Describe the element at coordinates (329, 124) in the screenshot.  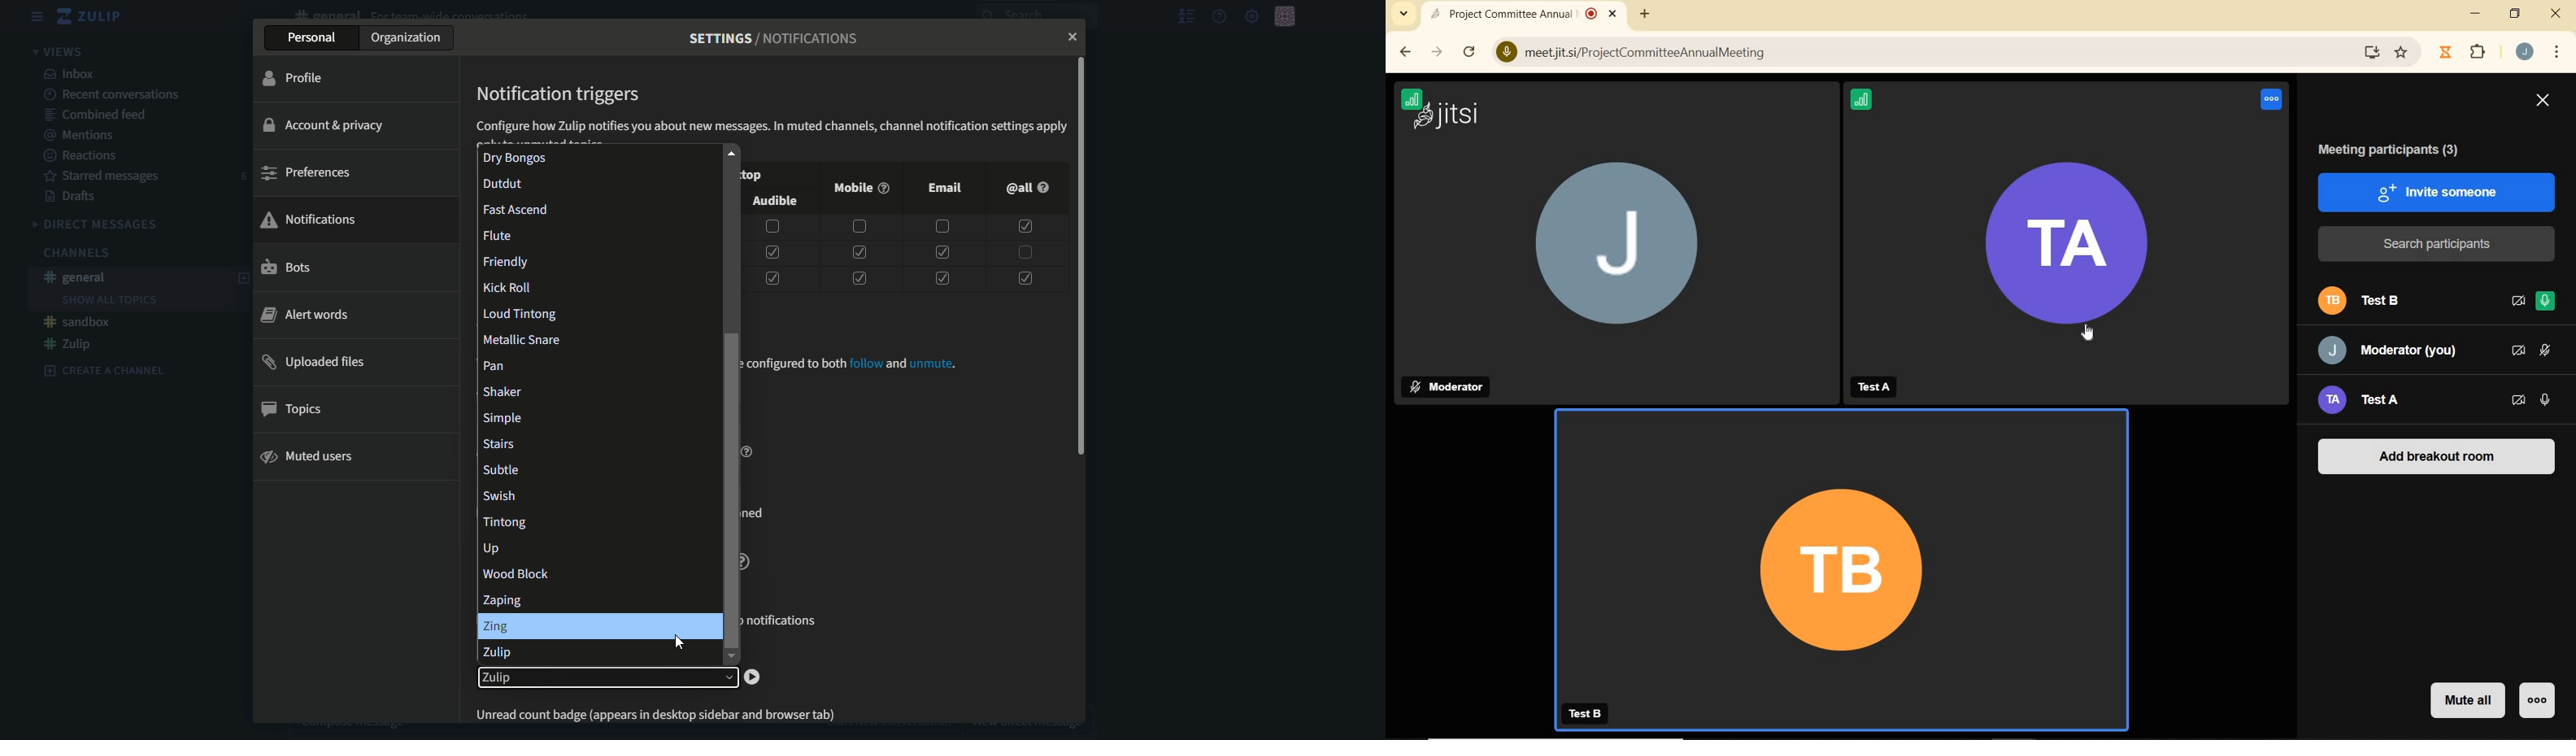
I see `account and privacy` at that location.